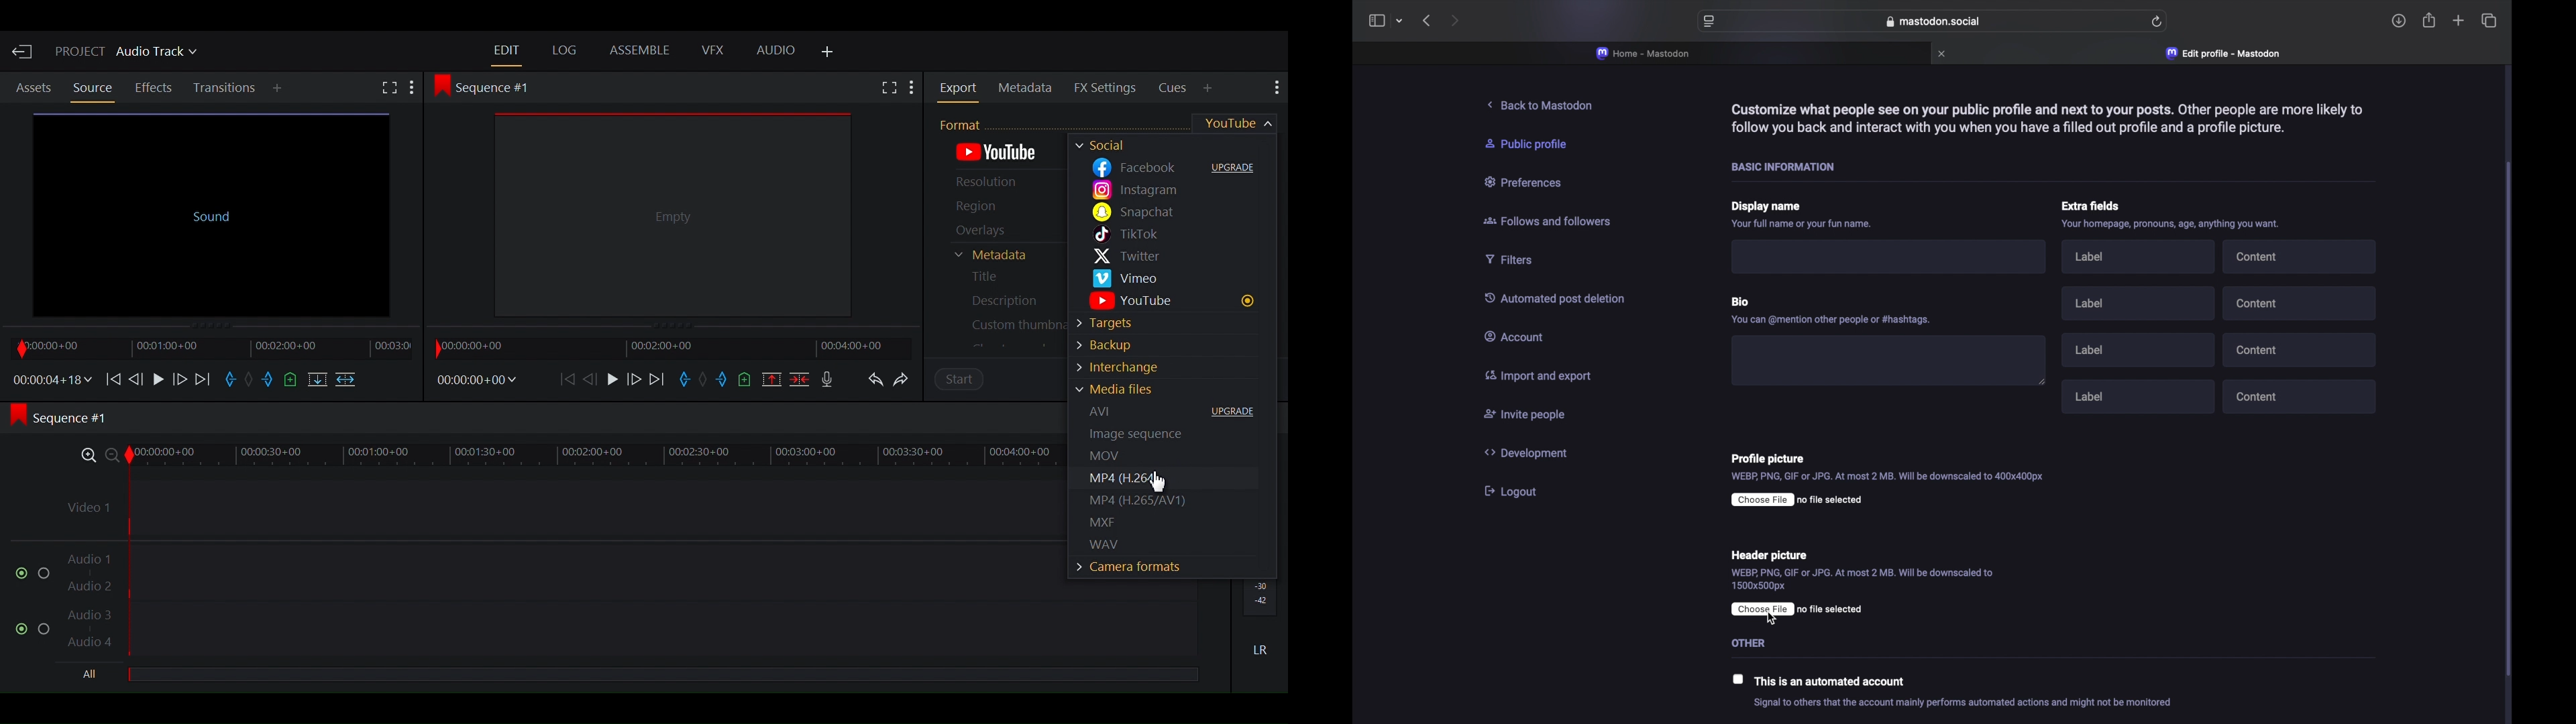  Describe the element at coordinates (1933, 21) in the screenshot. I see `web address` at that location.